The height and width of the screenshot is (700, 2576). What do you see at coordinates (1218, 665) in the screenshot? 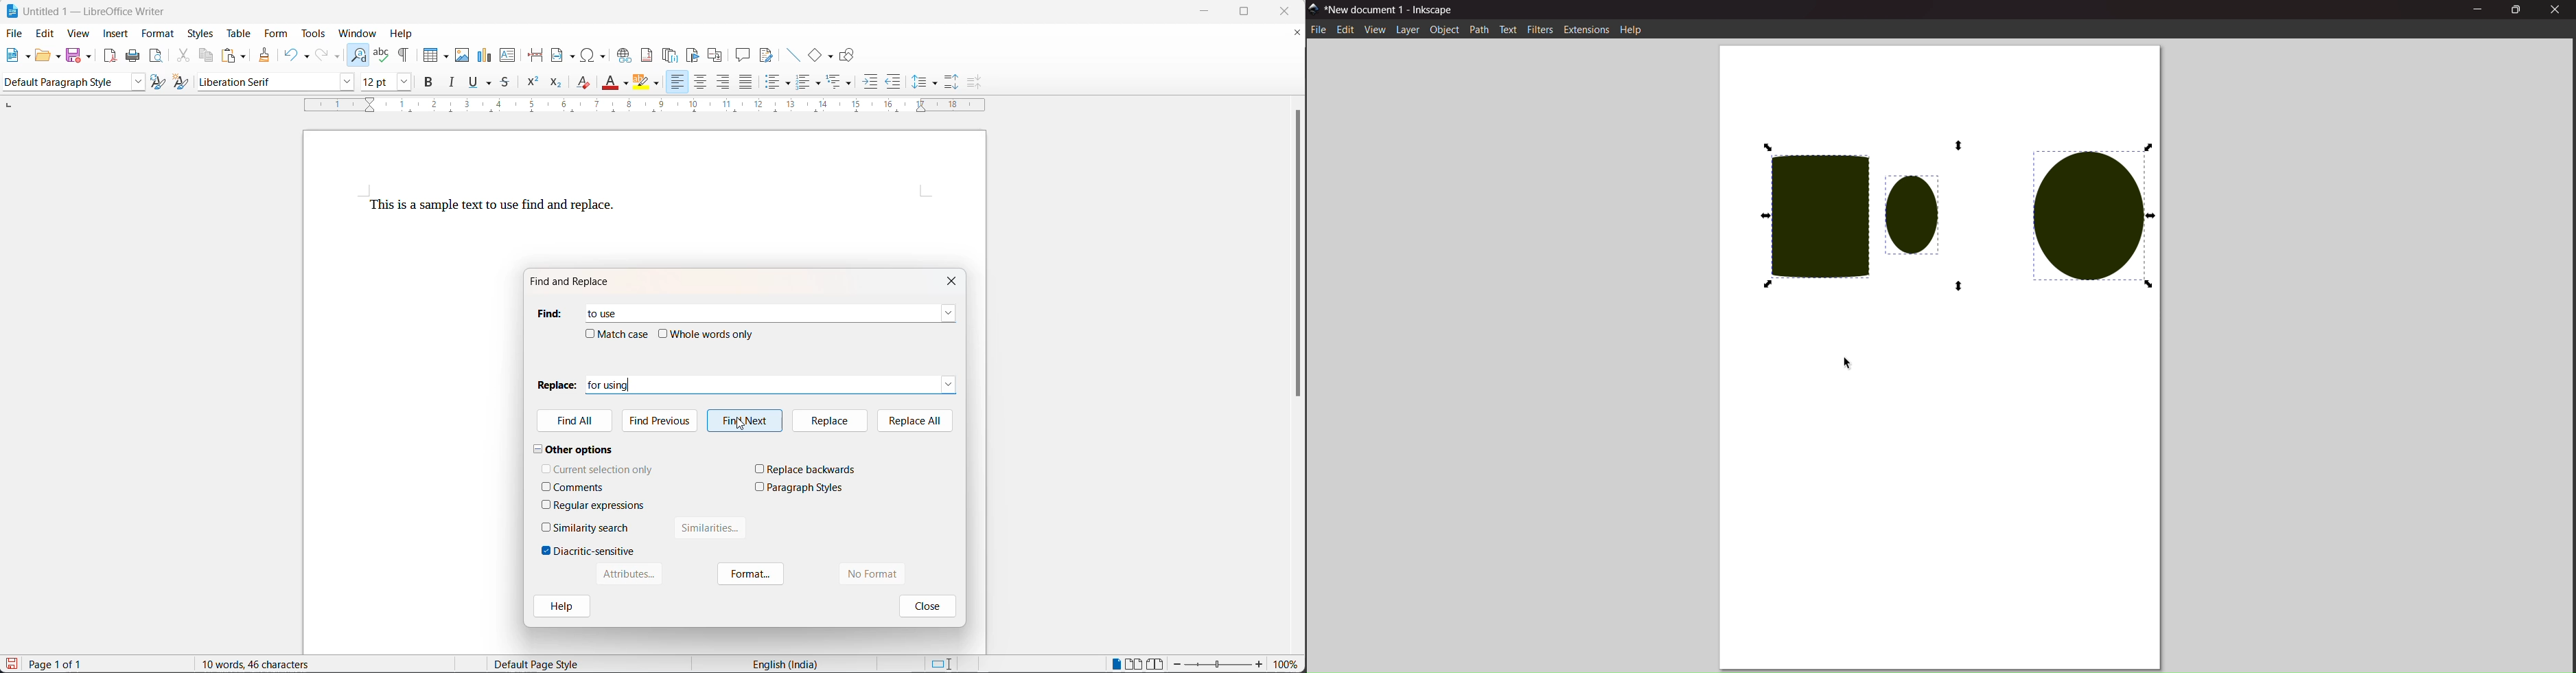
I see `zoom slider` at bounding box center [1218, 665].